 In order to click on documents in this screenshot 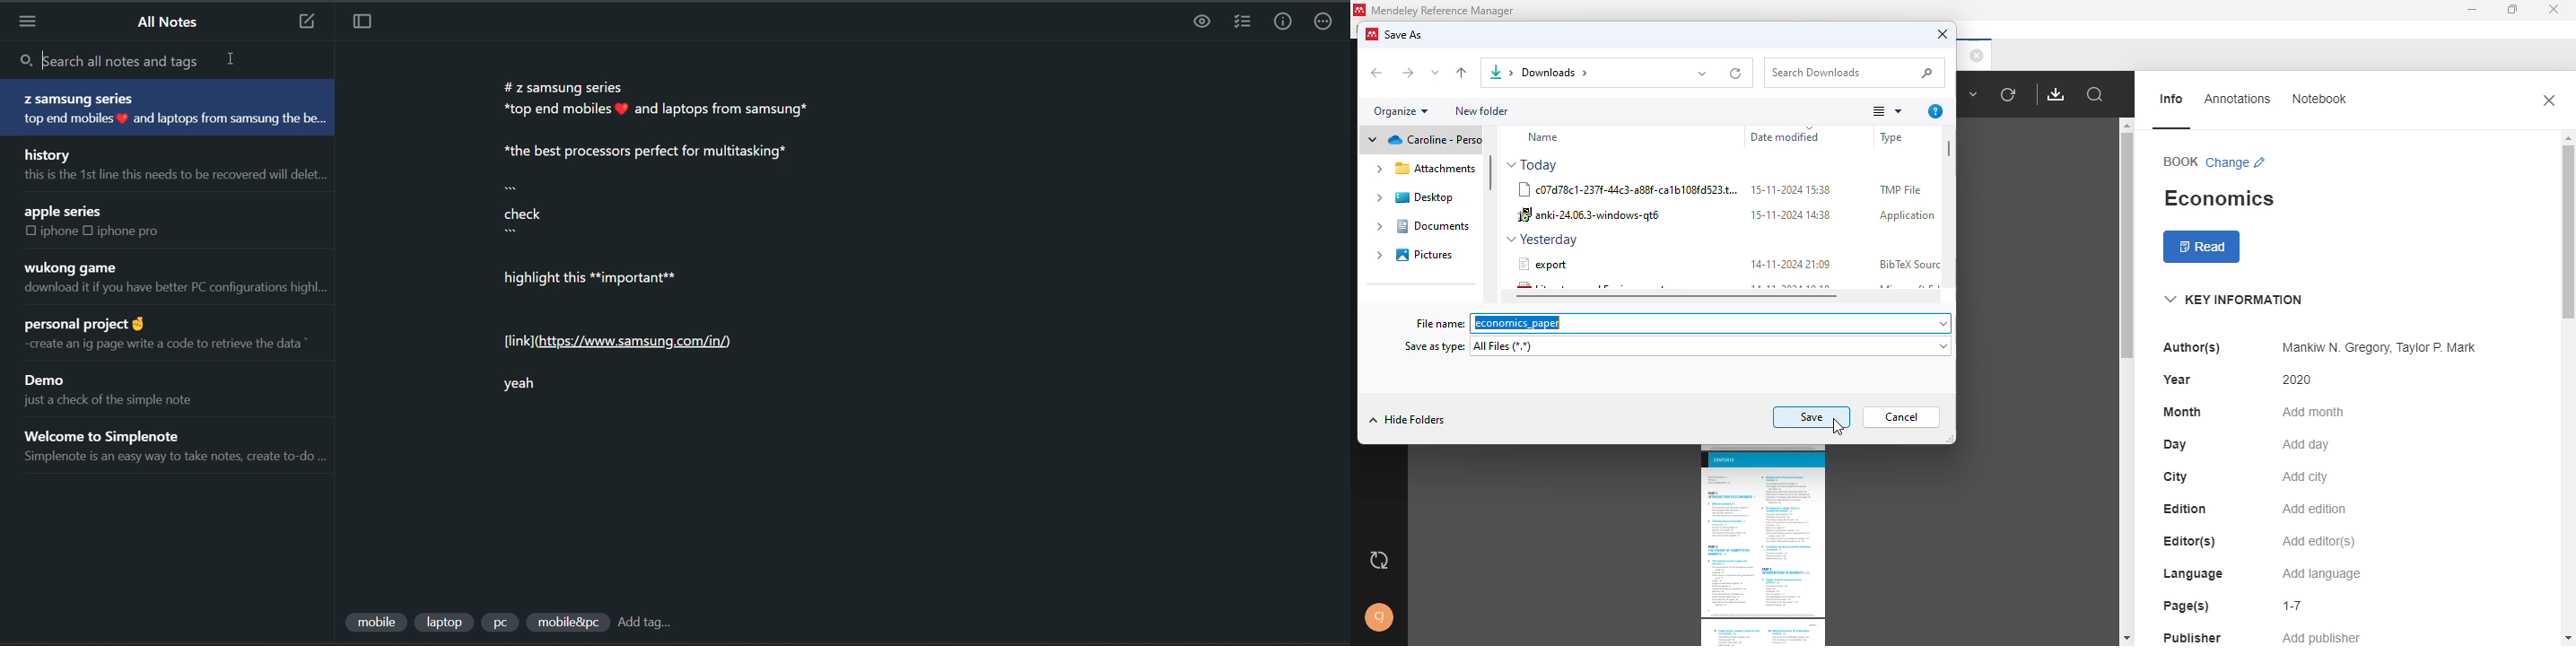, I will do `click(1424, 227)`.